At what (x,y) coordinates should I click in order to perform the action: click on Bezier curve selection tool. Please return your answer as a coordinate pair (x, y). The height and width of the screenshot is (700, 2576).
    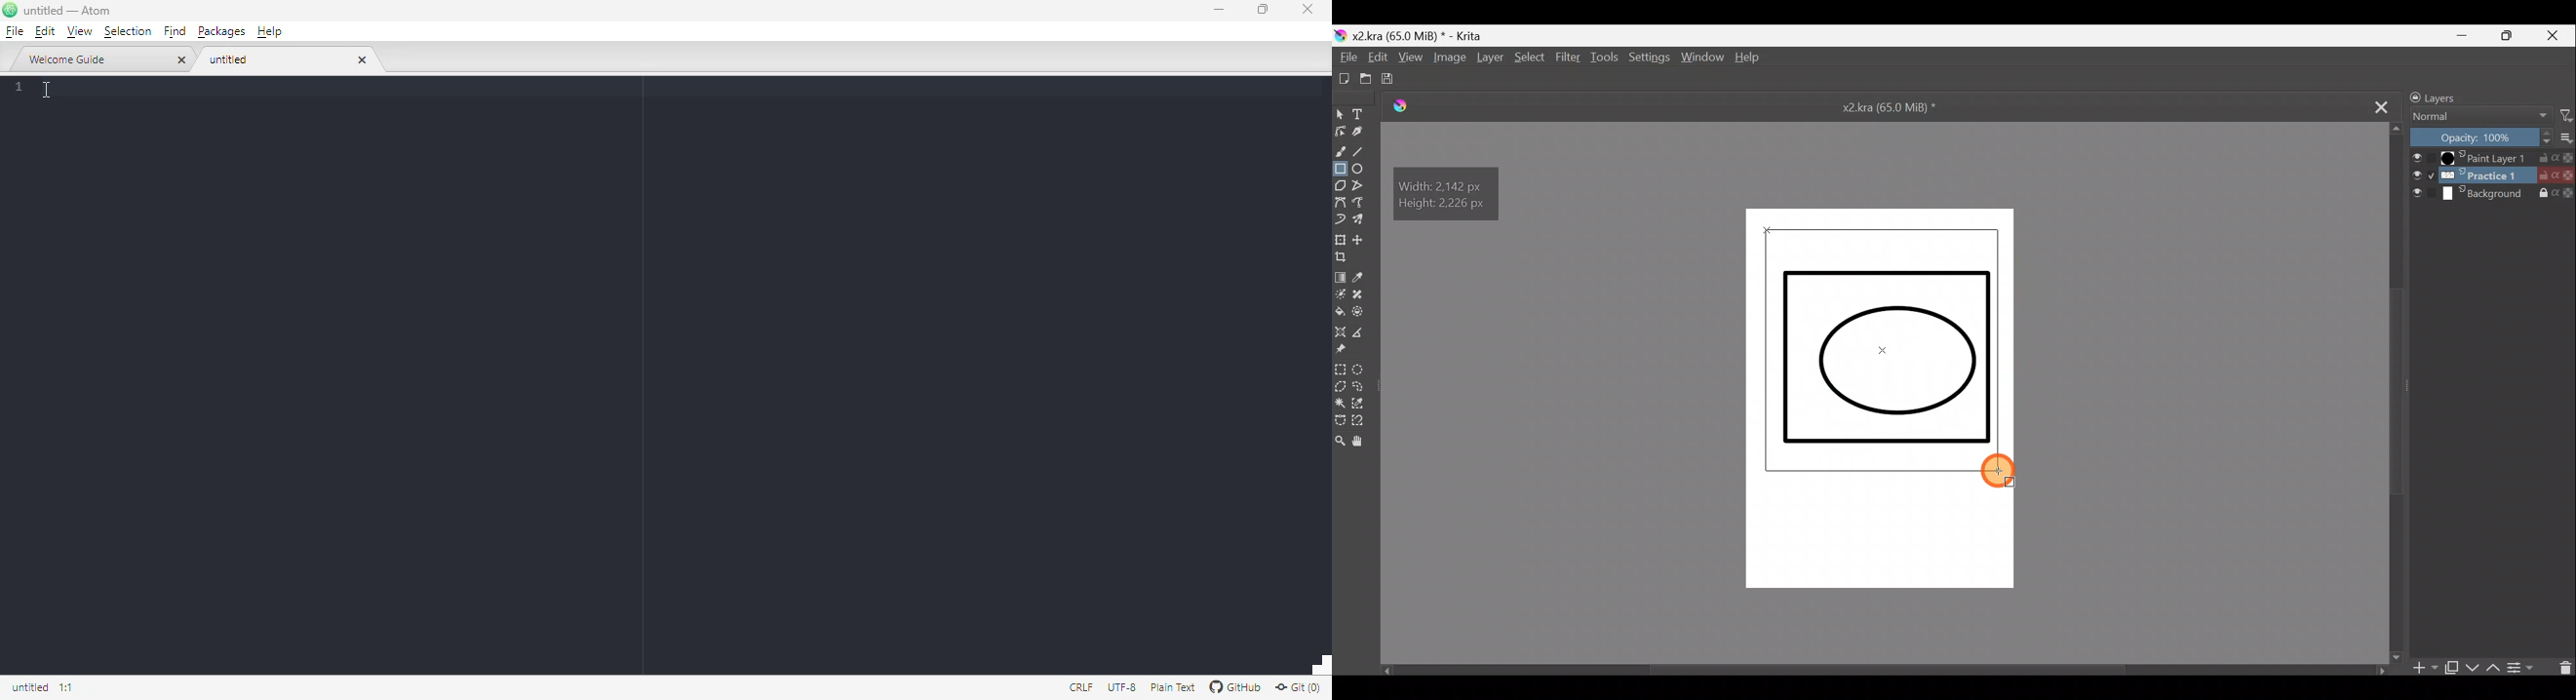
    Looking at the image, I should click on (1340, 422).